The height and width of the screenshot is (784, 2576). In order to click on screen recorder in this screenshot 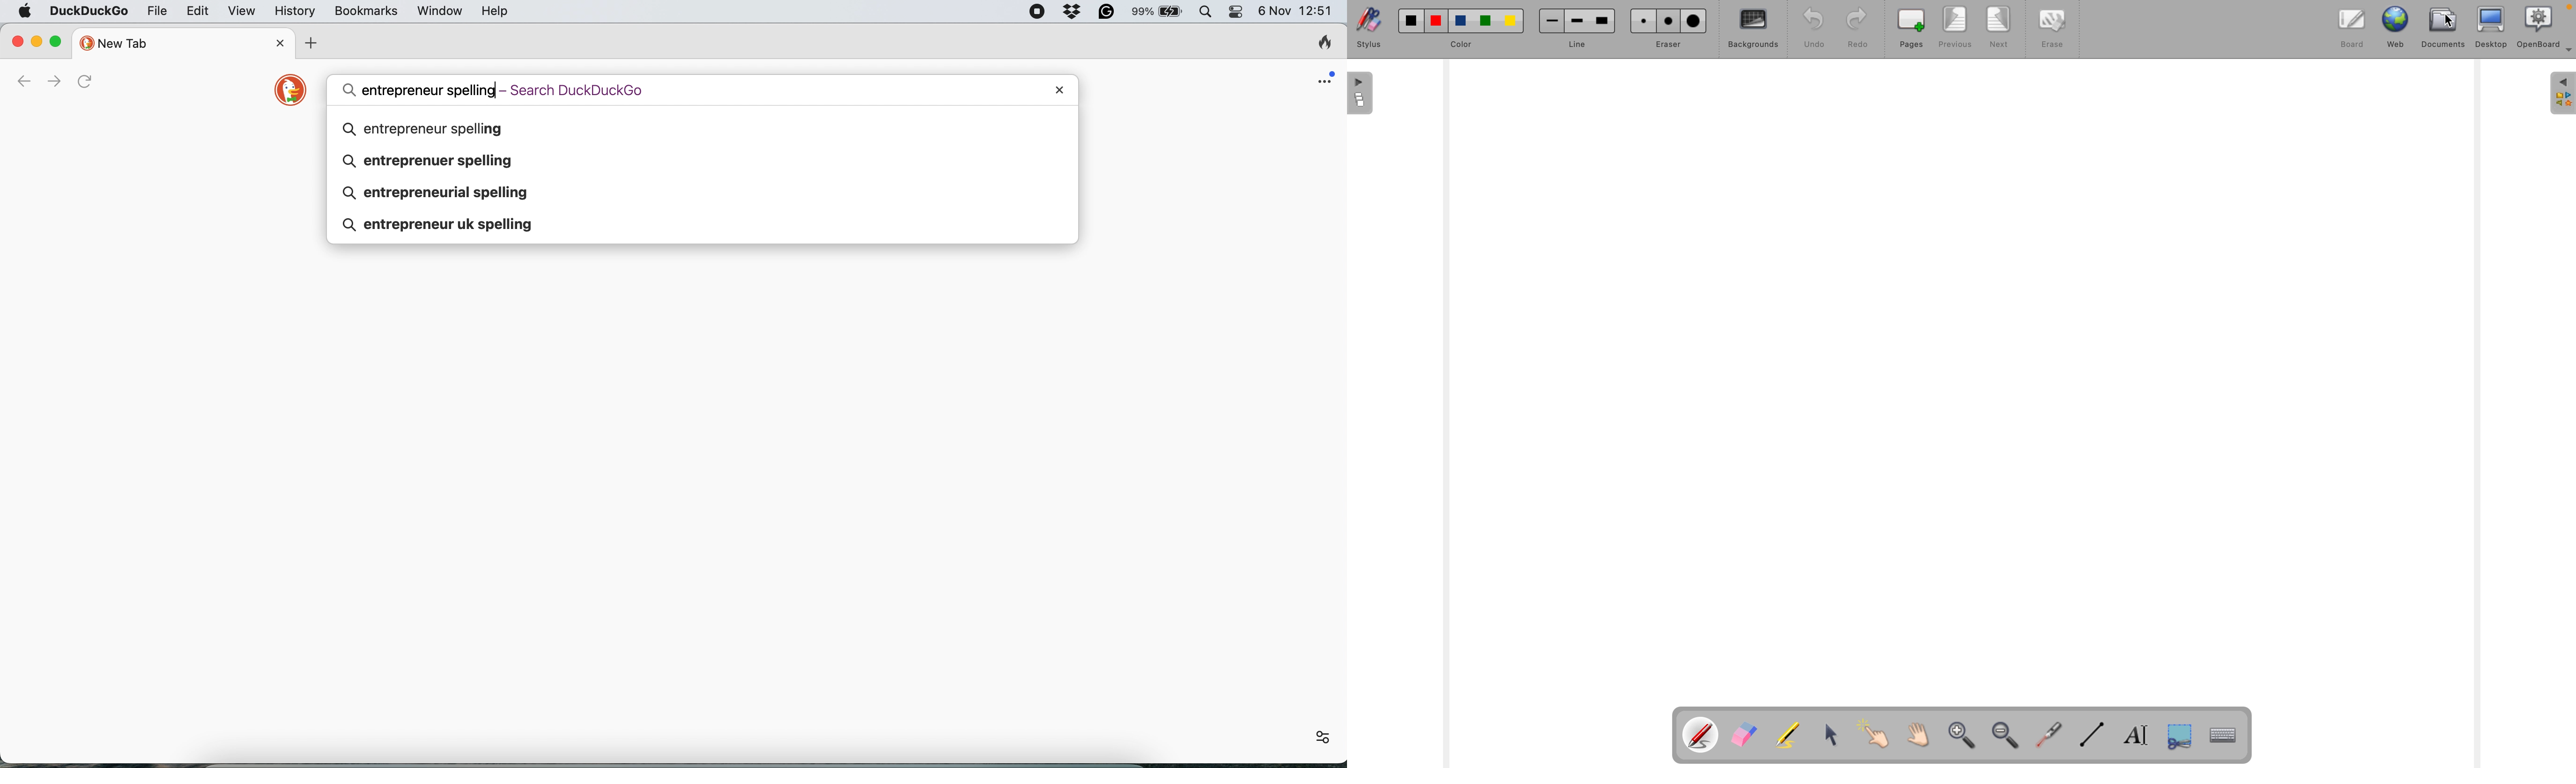, I will do `click(1036, 12)`.